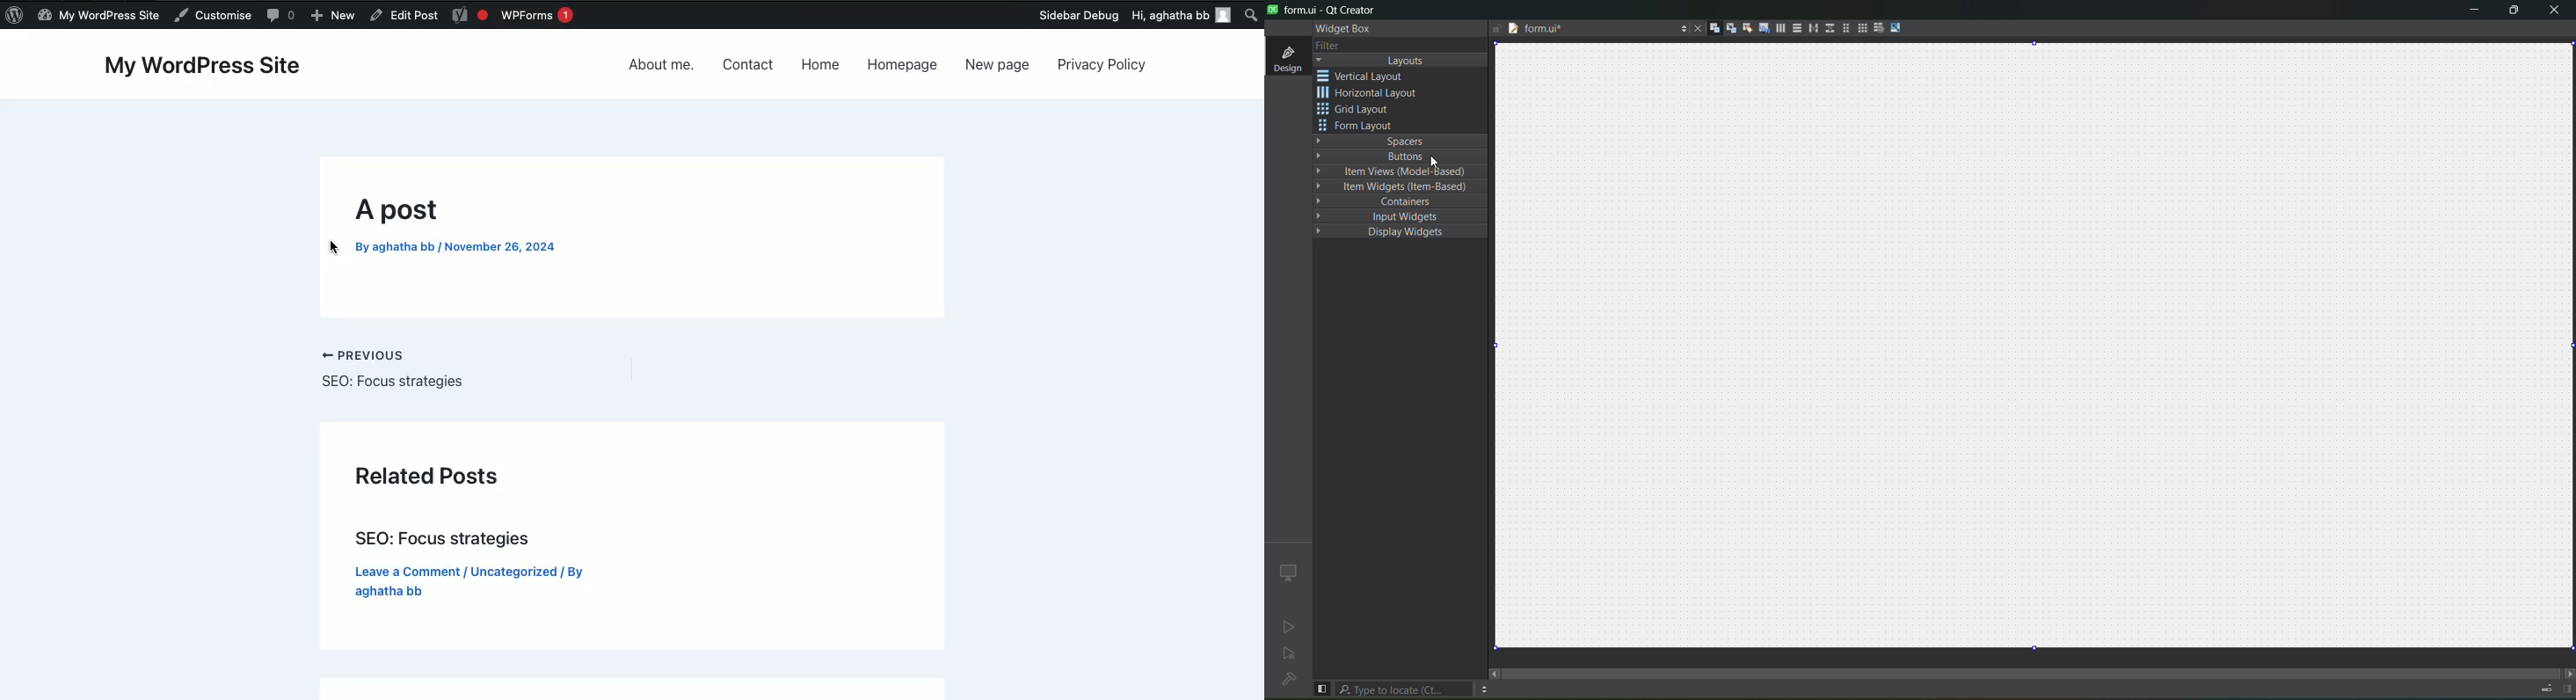 This screenshot has height=700, width=2576. I want to click on show/hide right pane, so click(2567, 689).